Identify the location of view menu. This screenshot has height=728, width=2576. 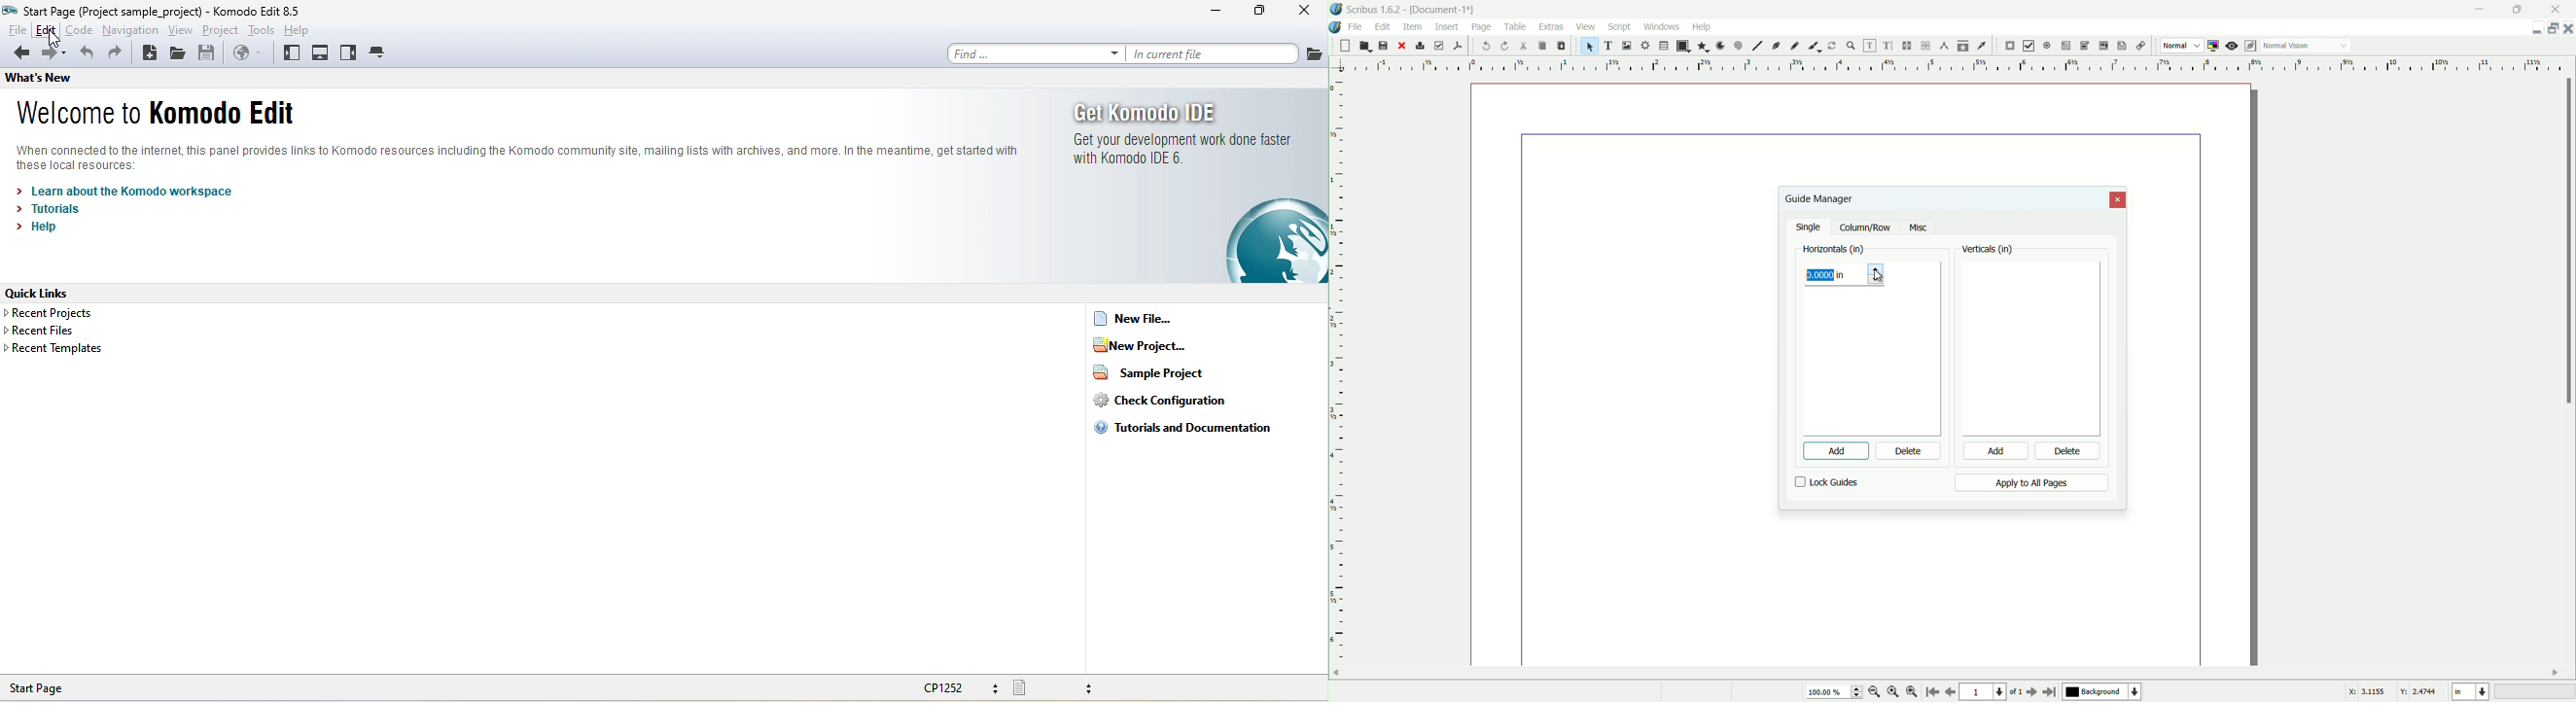
(1584, 27).